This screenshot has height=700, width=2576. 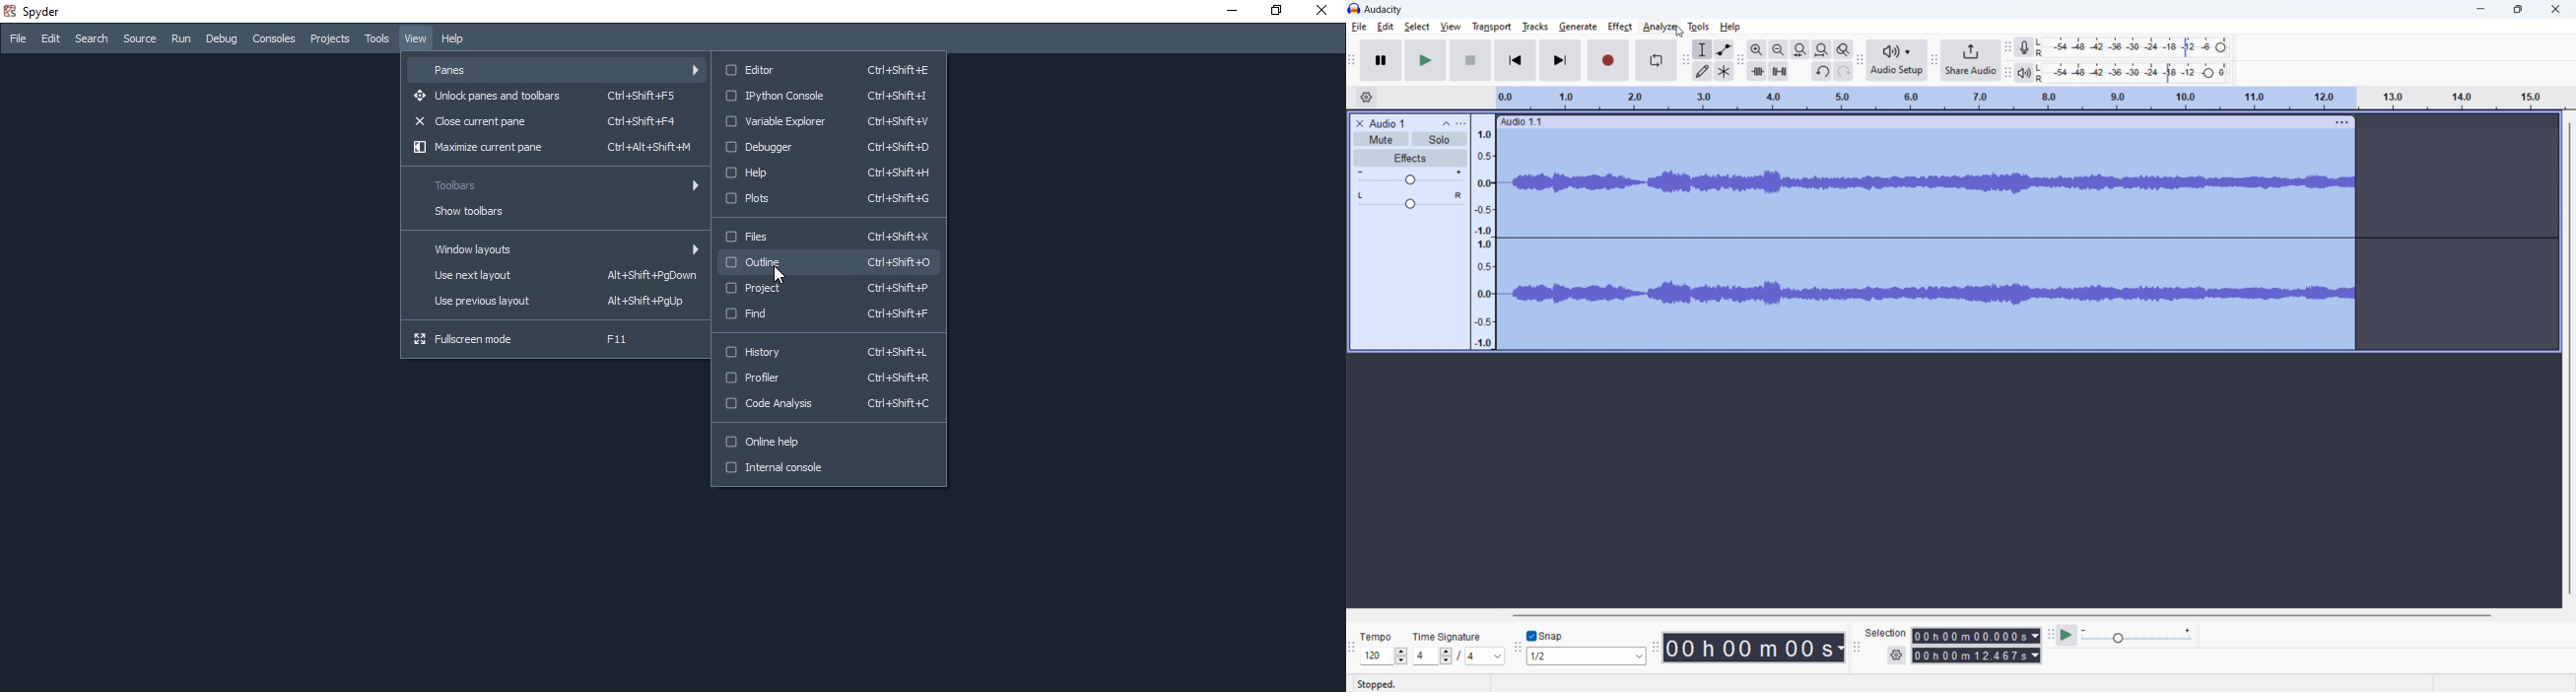 I want to click on silence audio selection, so click(x=1779, y=70).